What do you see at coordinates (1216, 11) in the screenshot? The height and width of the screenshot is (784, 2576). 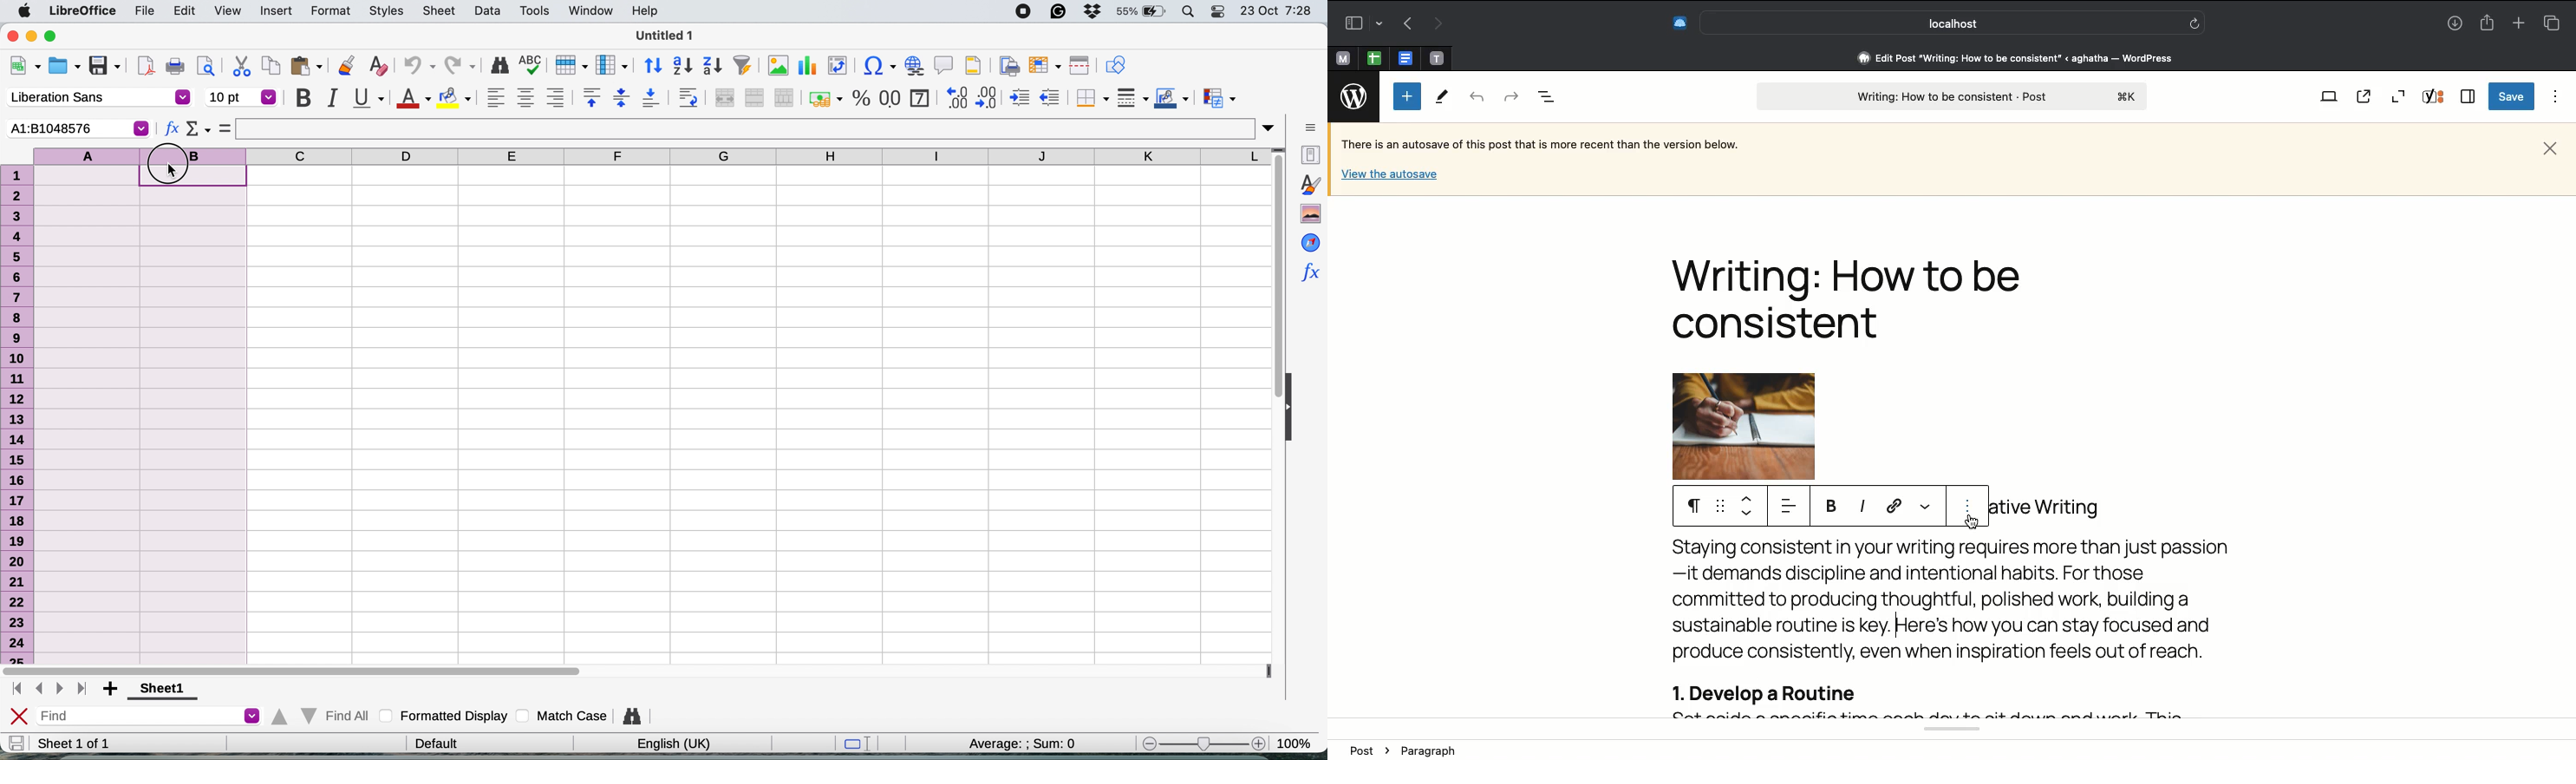 I see `control center` at bounding box center [1216, 11].